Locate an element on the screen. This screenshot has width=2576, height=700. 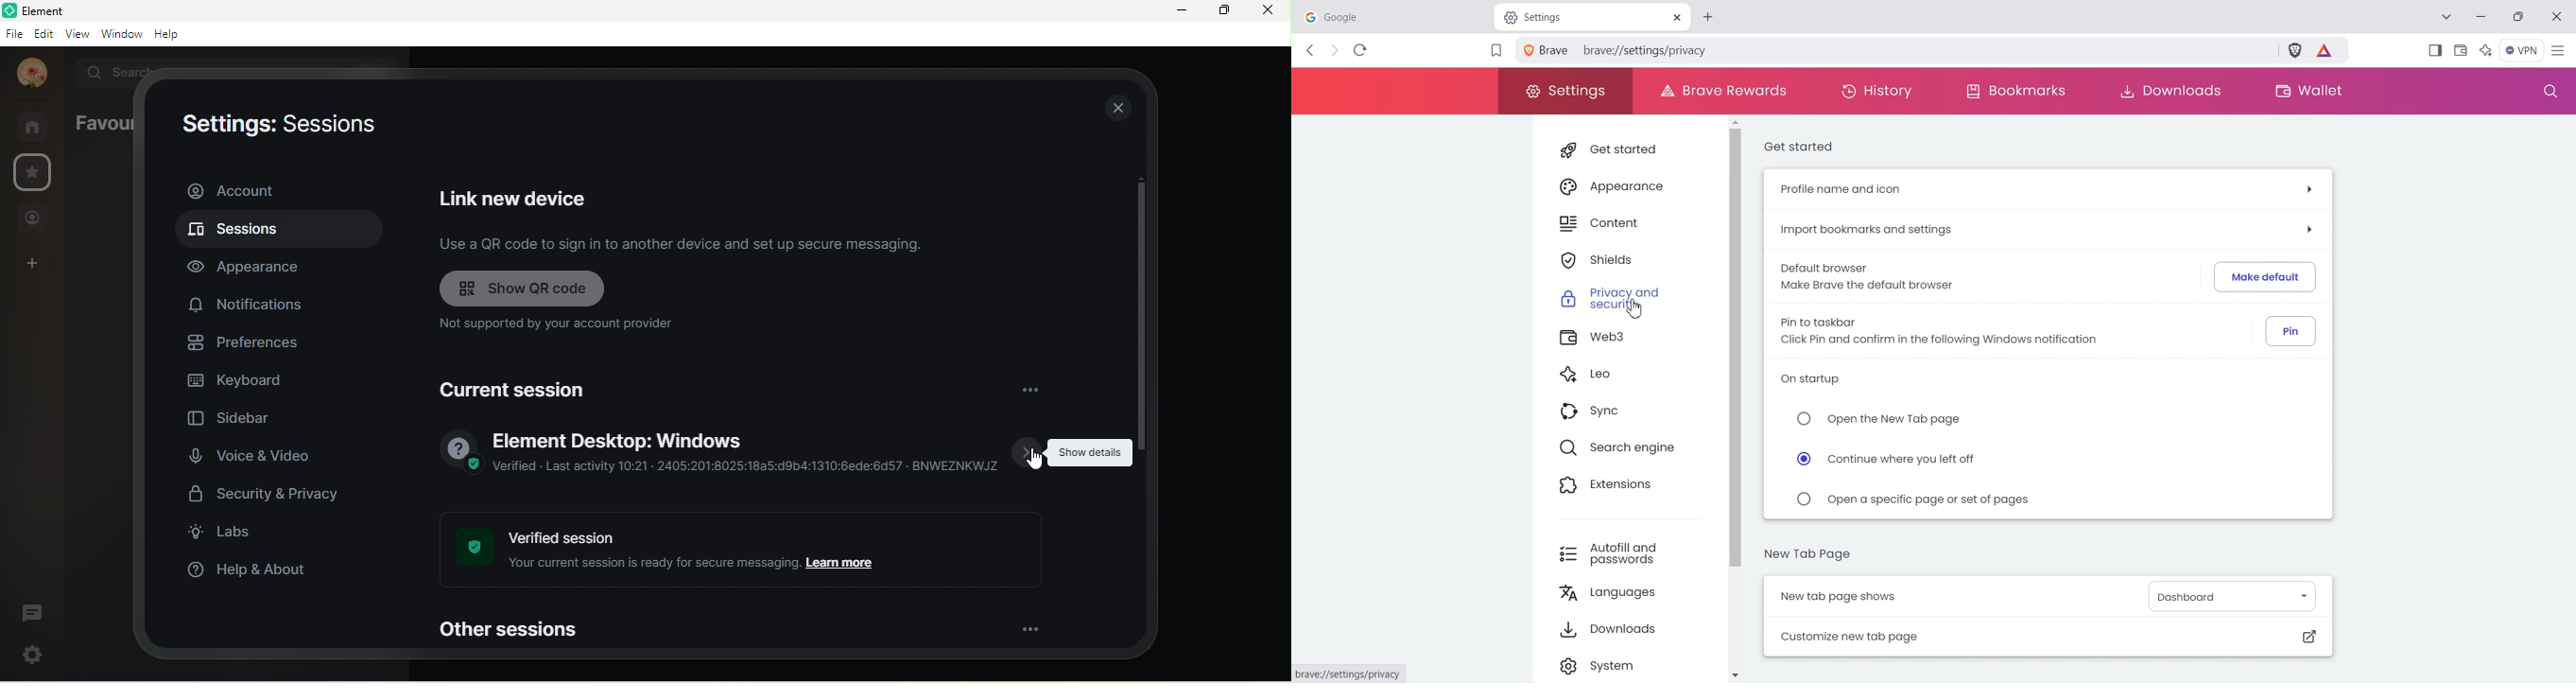
verified session is located at coordinates (565, 534).